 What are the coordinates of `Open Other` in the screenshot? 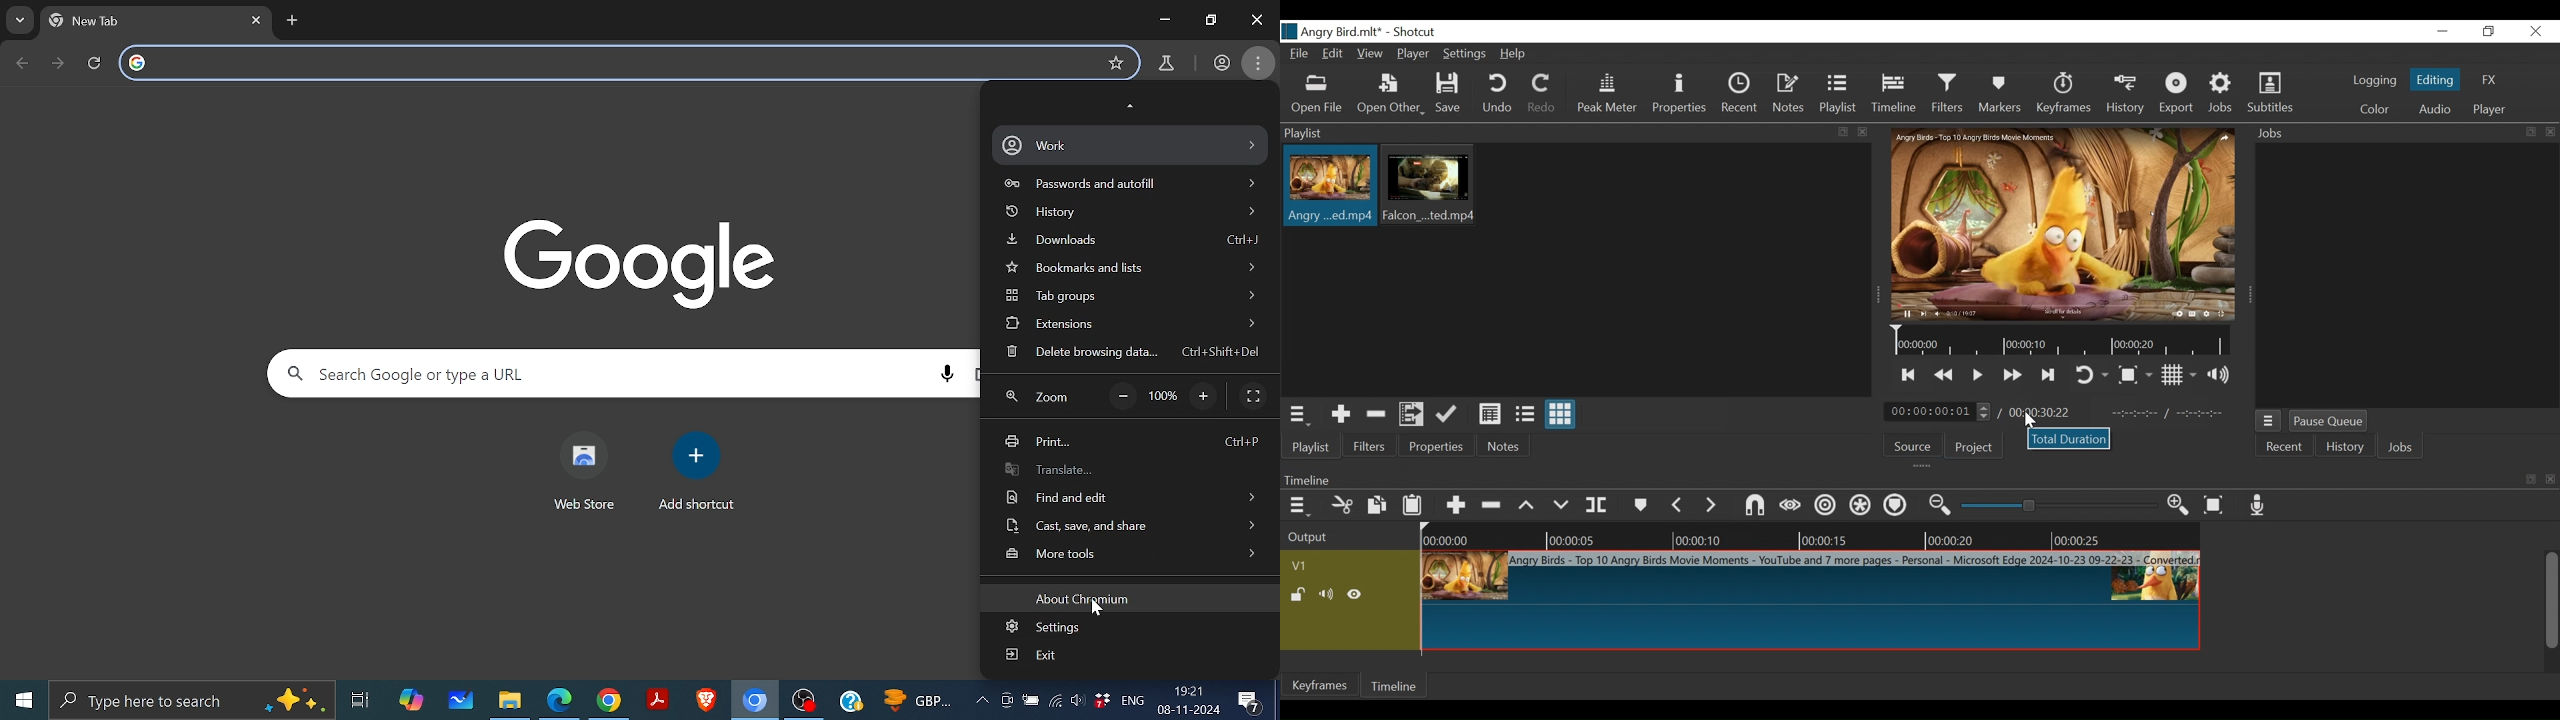 It's located at (1390, 94).